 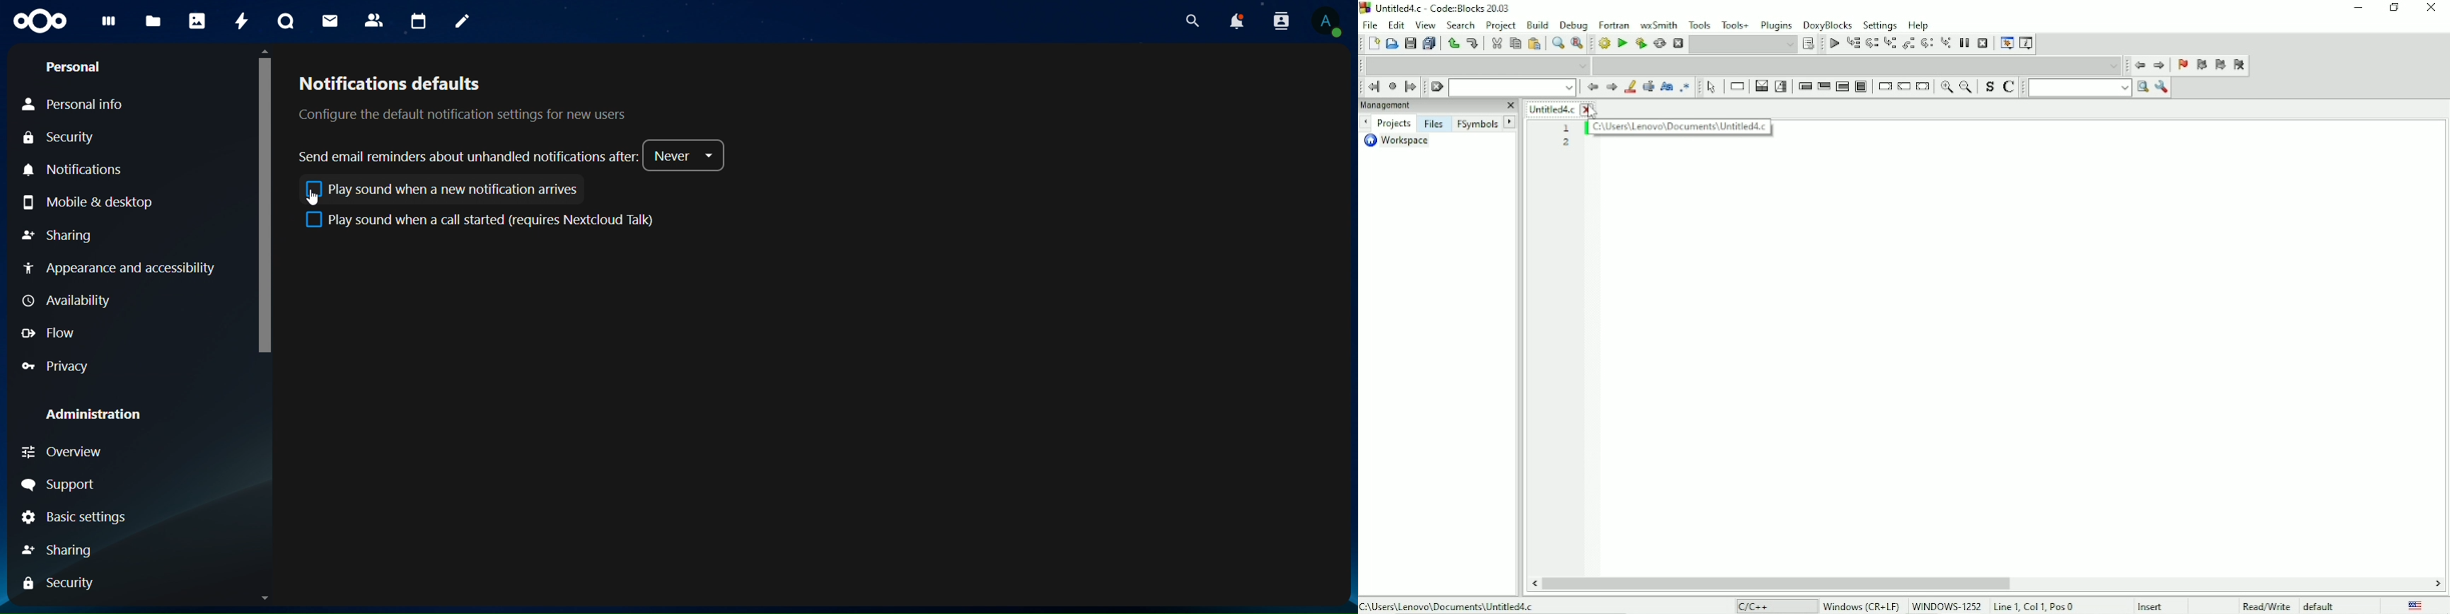 I want to click on 1, so click(x=1566, y=129).